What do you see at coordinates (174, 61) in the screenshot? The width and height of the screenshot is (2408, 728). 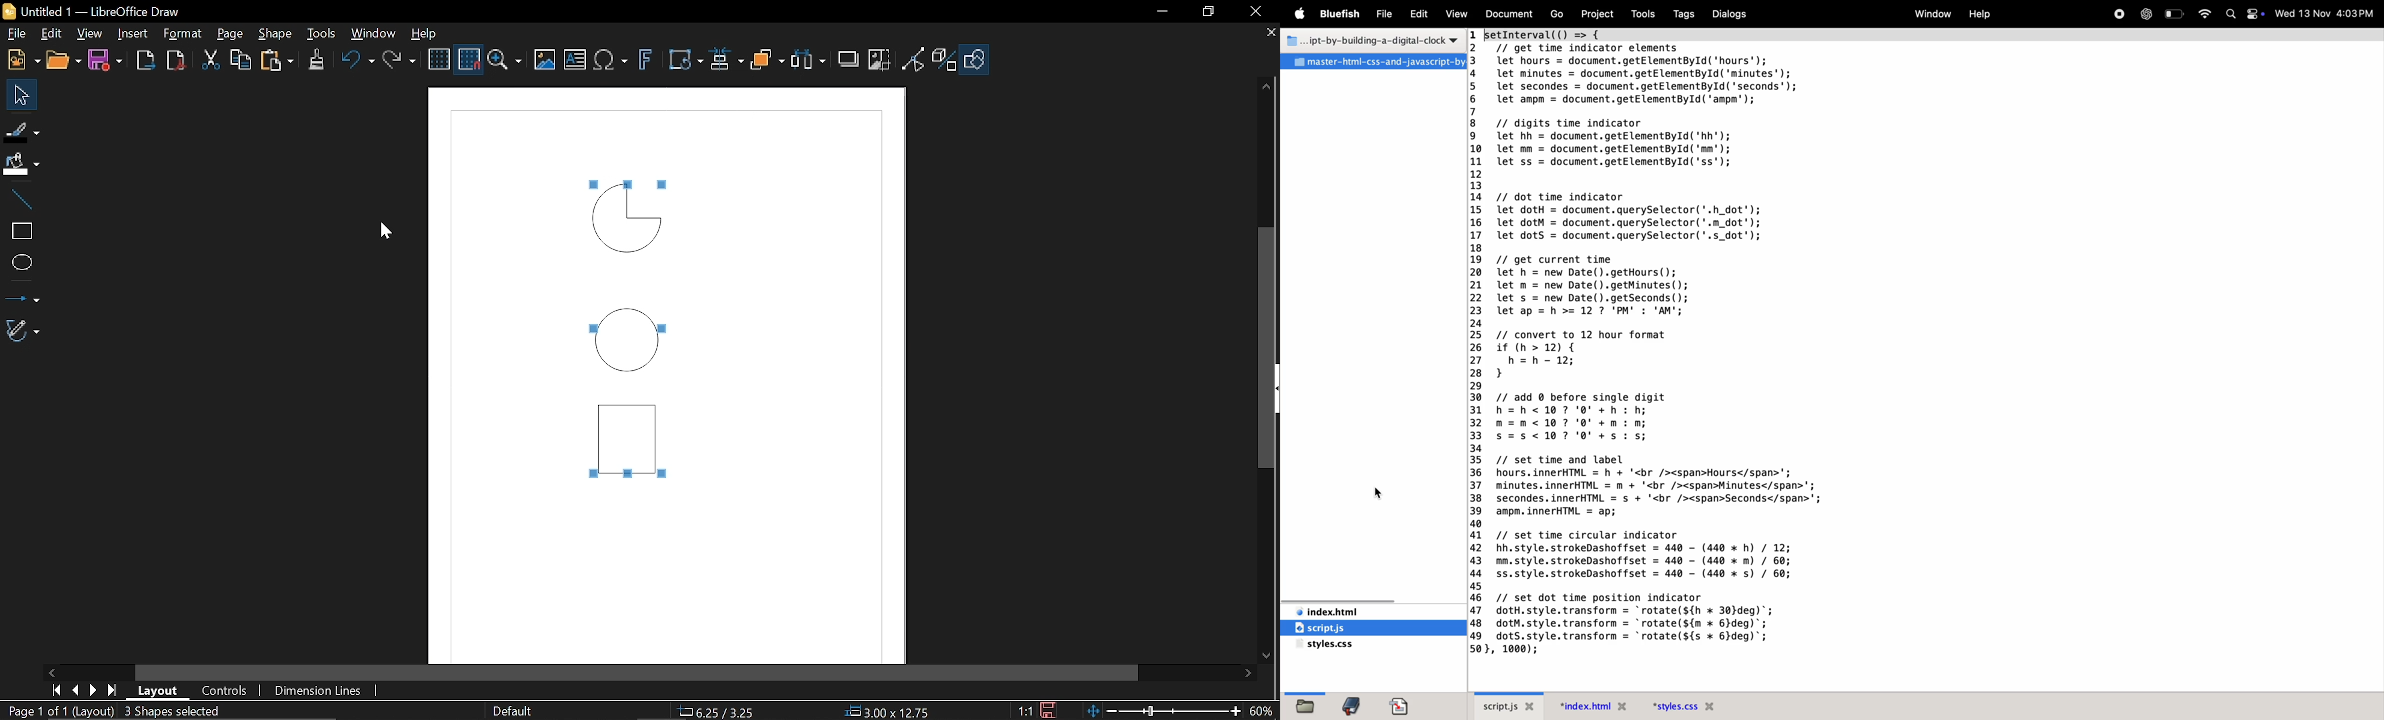 I see `Export pdf` at bounding box center [174, 61].